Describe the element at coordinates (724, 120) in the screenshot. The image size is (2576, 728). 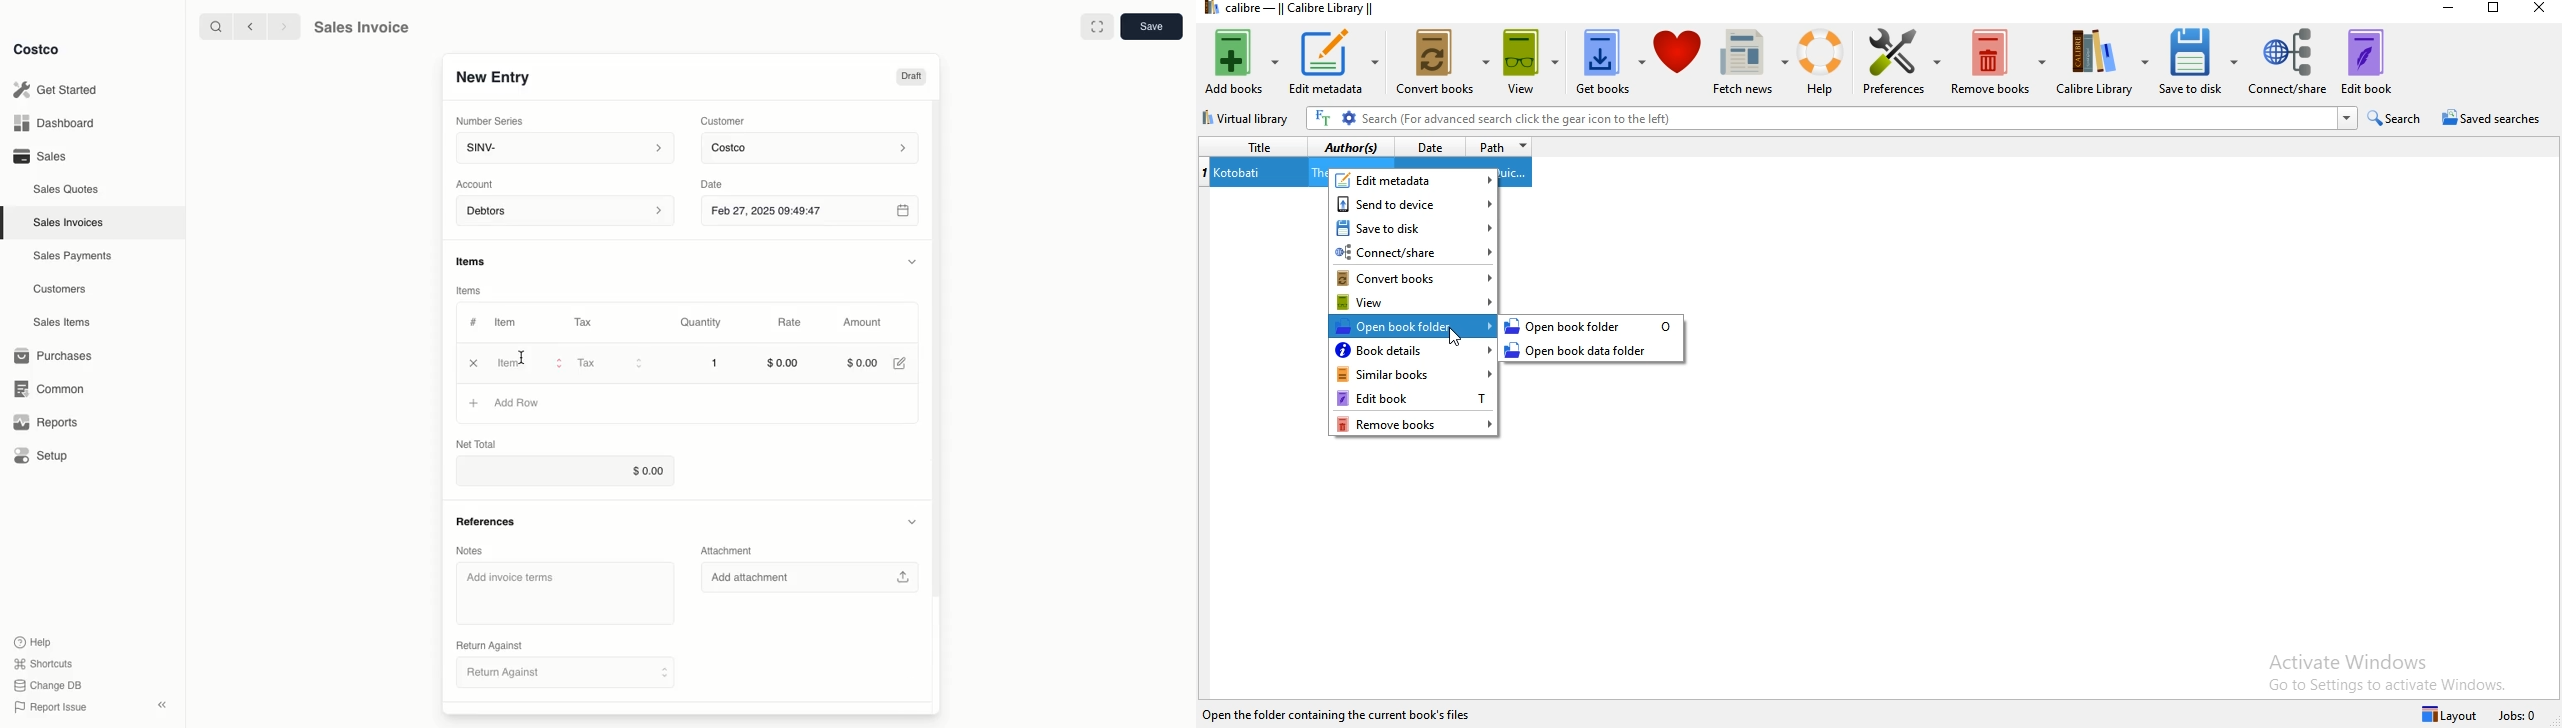
I see `Customer` at that location.